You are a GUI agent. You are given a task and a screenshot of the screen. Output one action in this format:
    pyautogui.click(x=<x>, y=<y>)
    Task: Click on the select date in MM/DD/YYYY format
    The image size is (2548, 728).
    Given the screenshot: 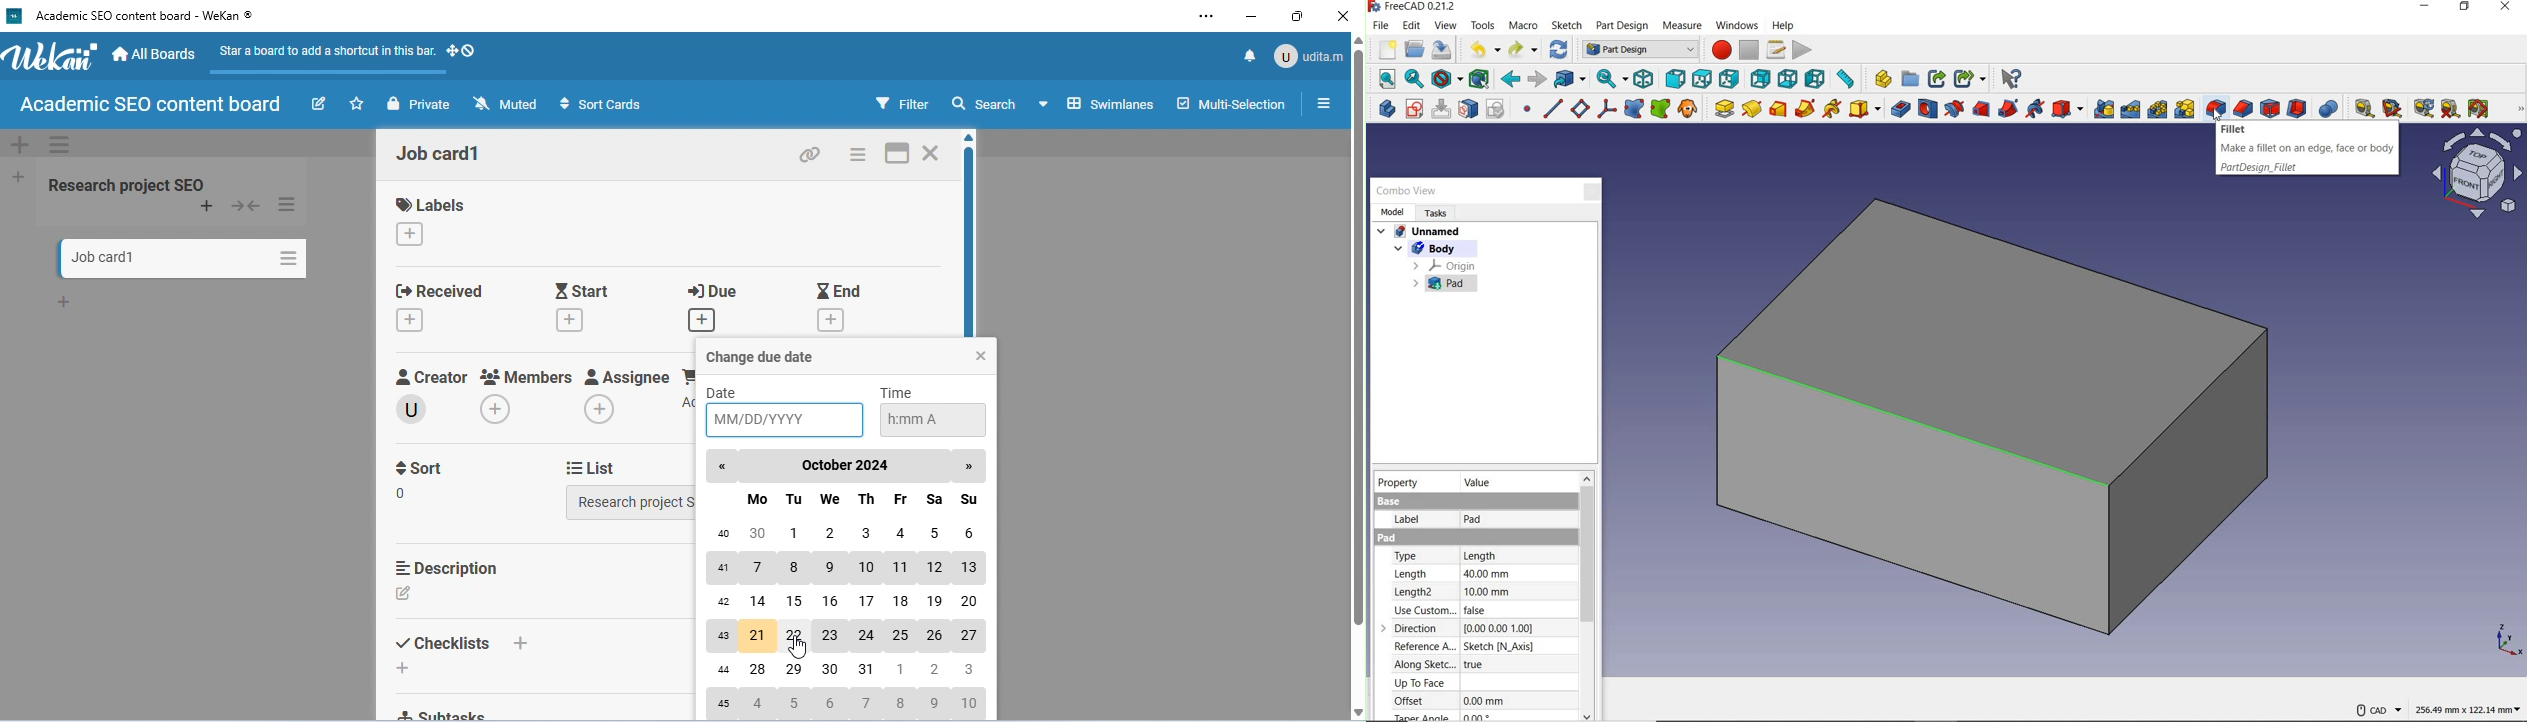 What is the action you would take?
    pyautogui.click(x=780, y=421)
    